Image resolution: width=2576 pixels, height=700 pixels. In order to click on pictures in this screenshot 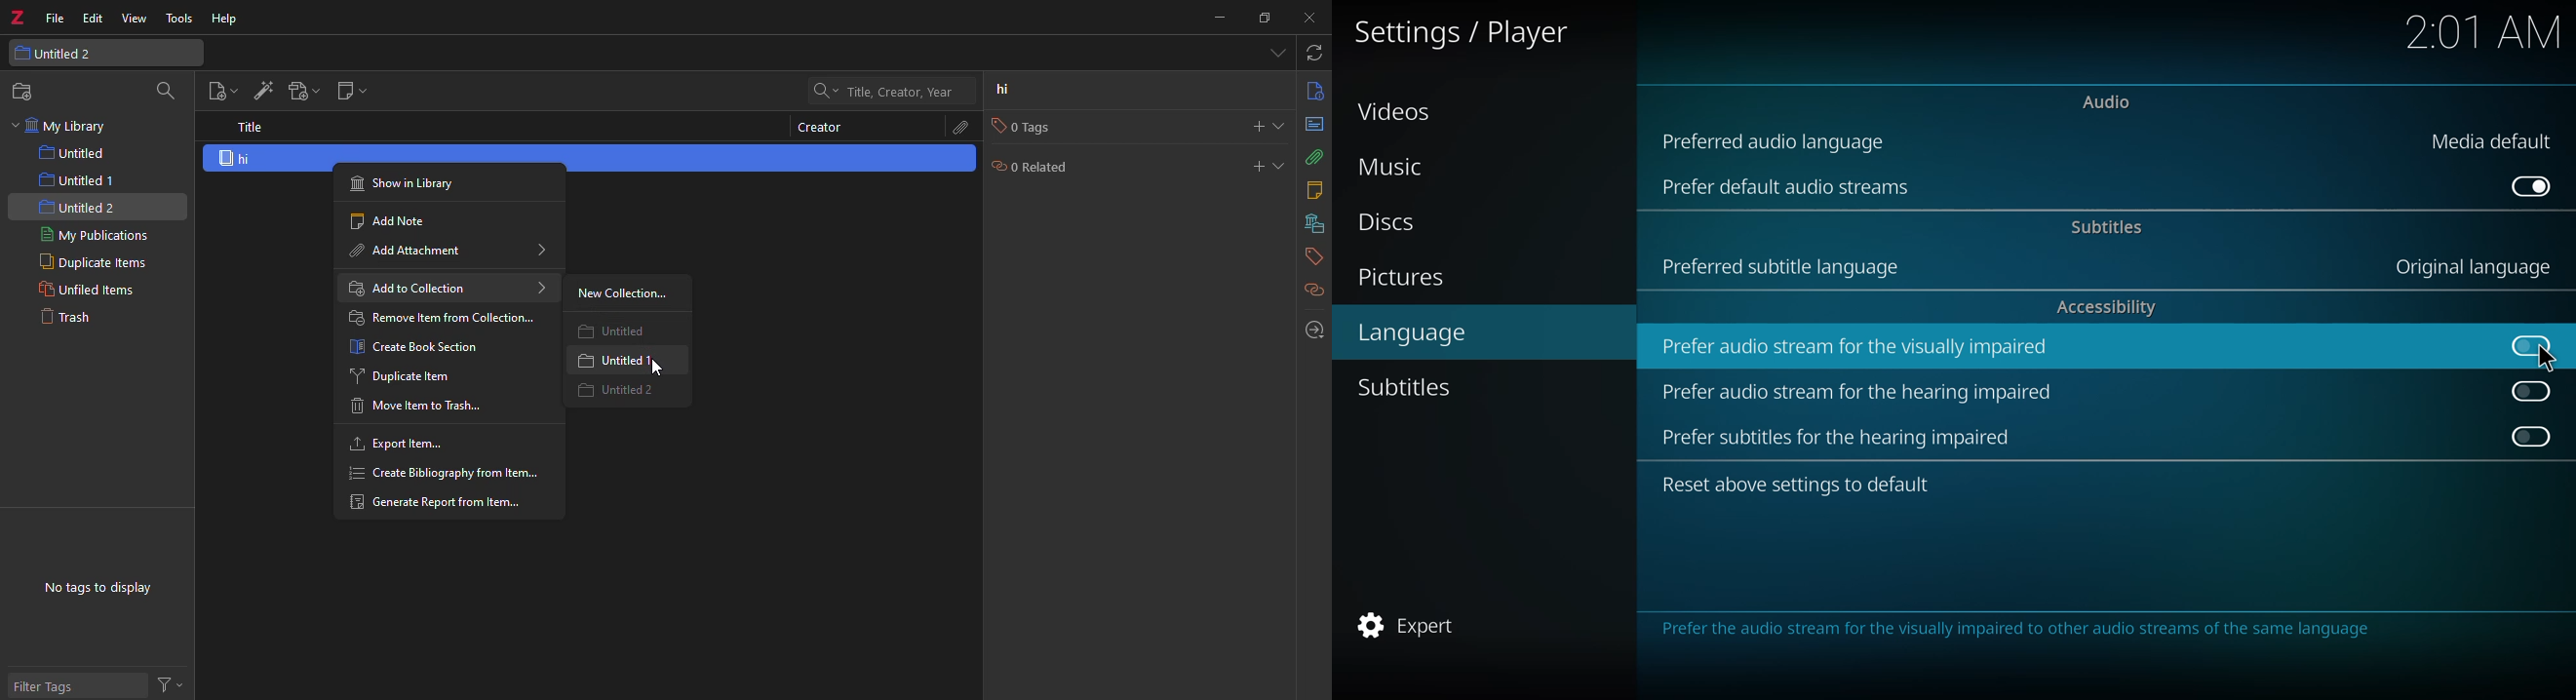, I will do `click(1402, 279)`.